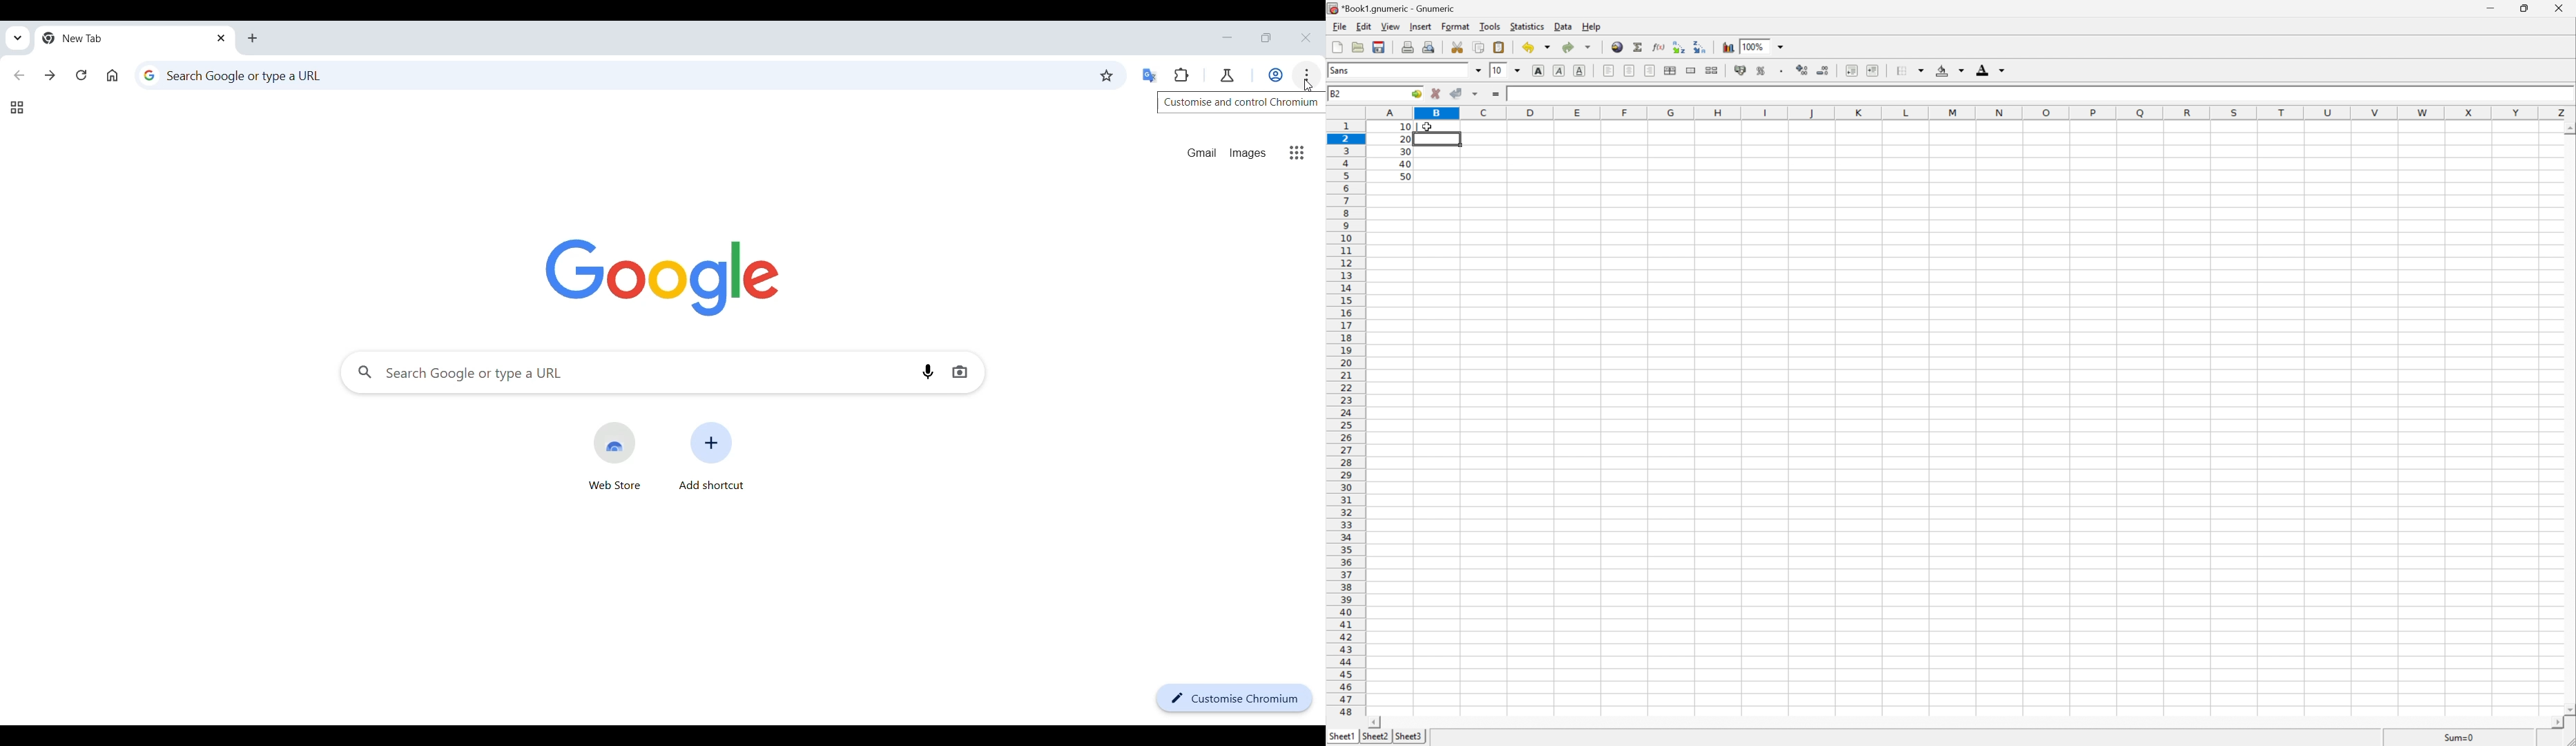 This screenshot has width=2576, height=756. Describe the element at coordinates (1409, 738) in the screenshot. I see `Sheet3` at that location.